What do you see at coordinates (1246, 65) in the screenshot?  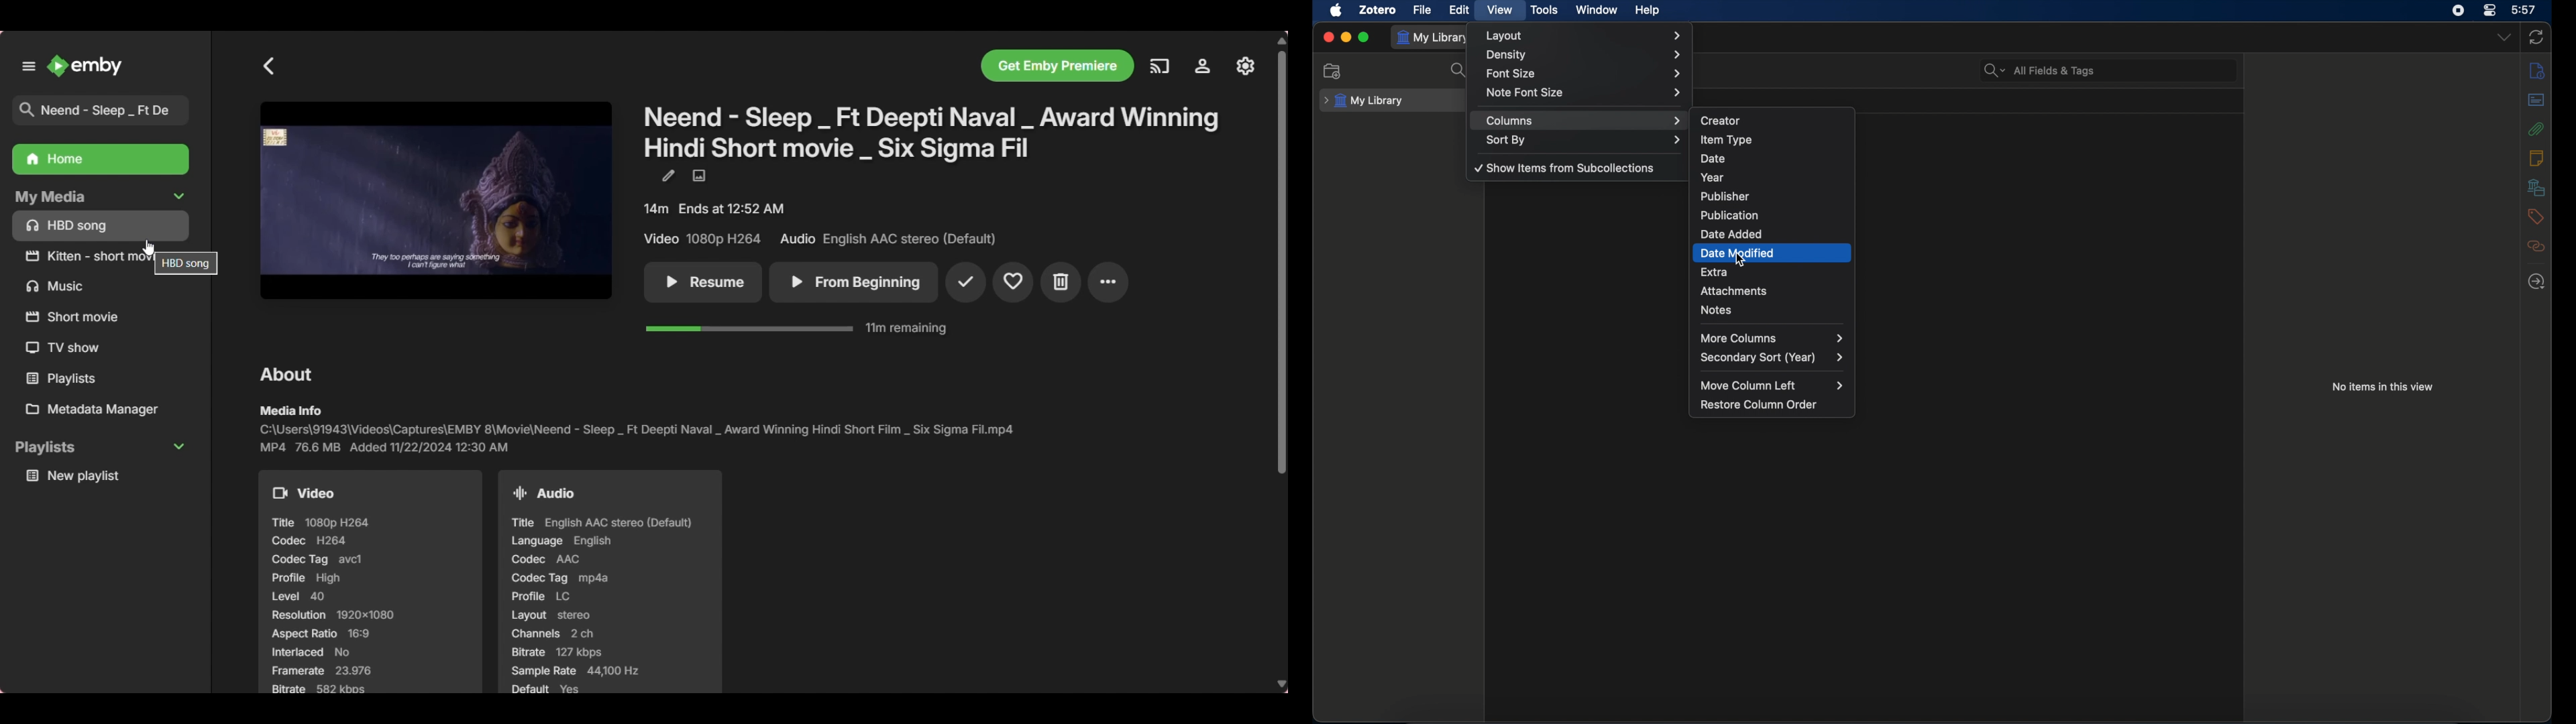 I see `Manage Emby server` at bounding box center [1246, 65].